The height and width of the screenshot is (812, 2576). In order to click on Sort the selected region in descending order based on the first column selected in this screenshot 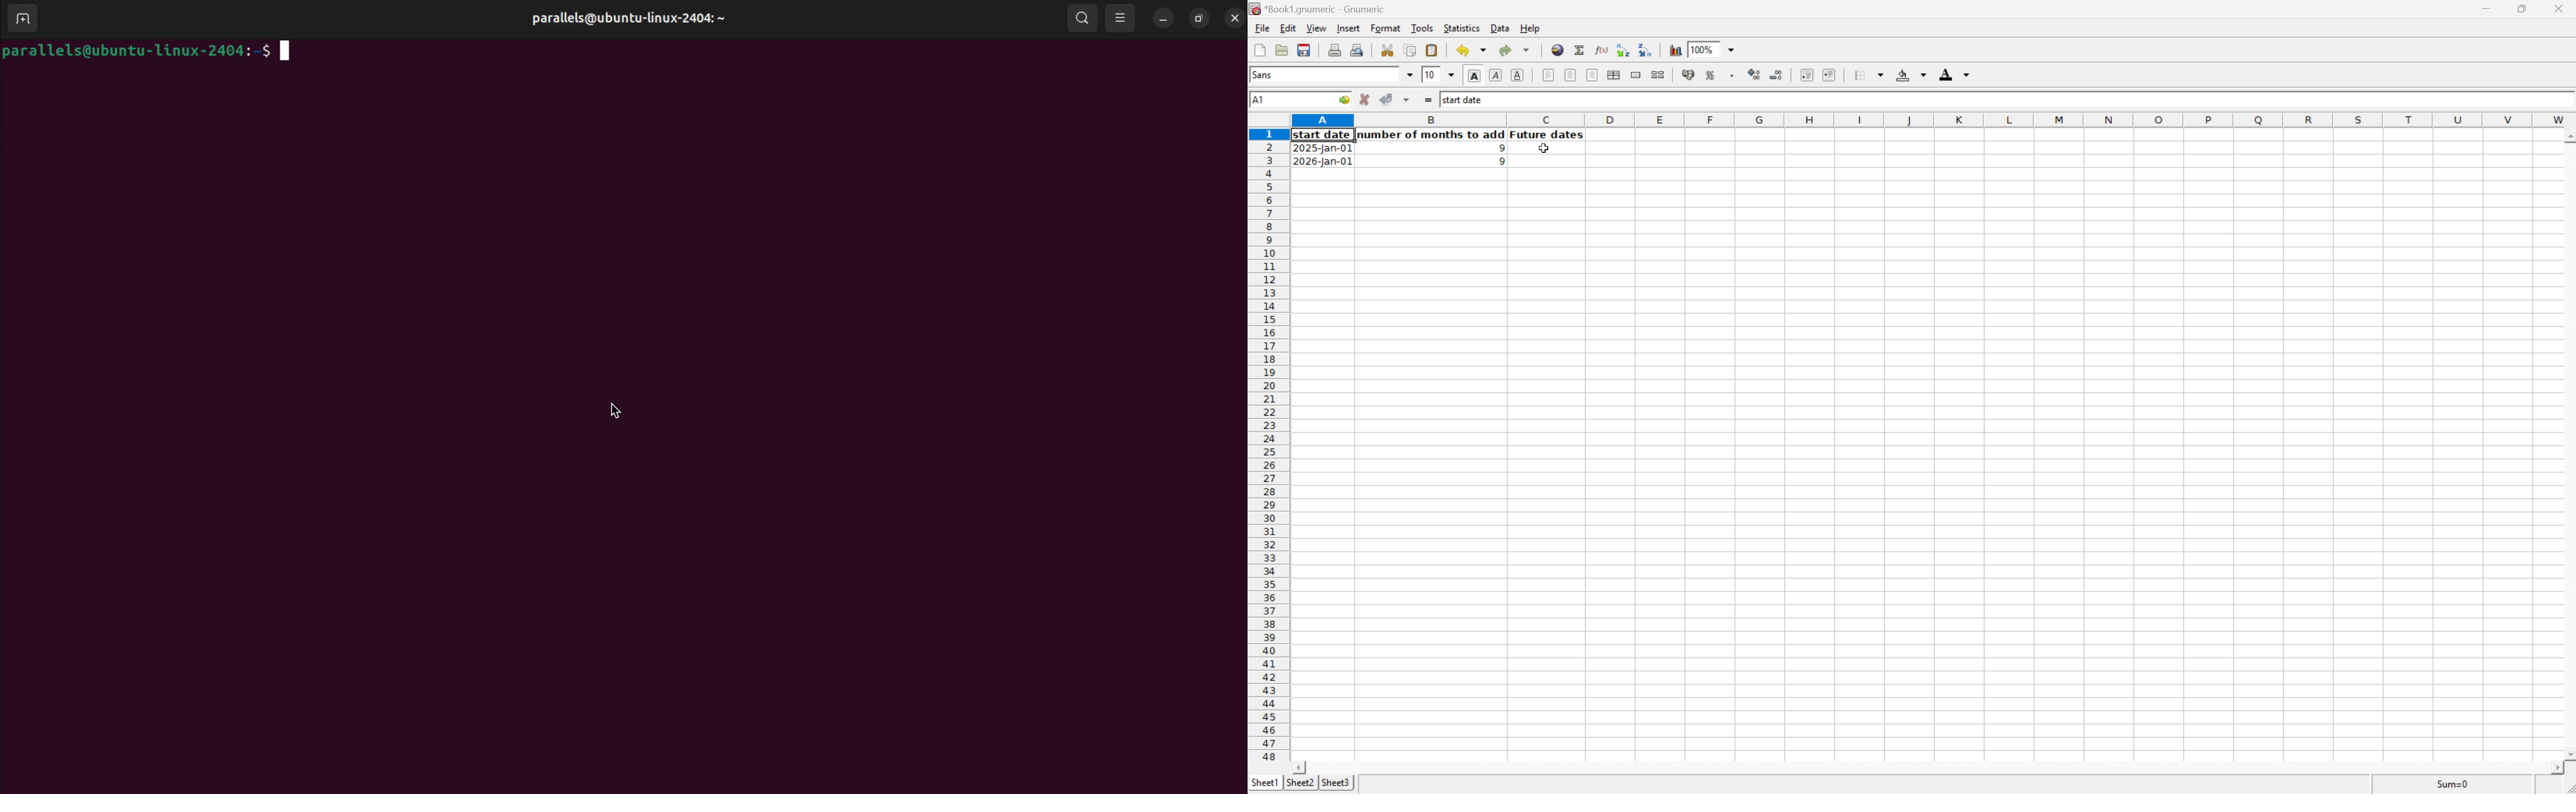, I will do `click(1647, 49)`.